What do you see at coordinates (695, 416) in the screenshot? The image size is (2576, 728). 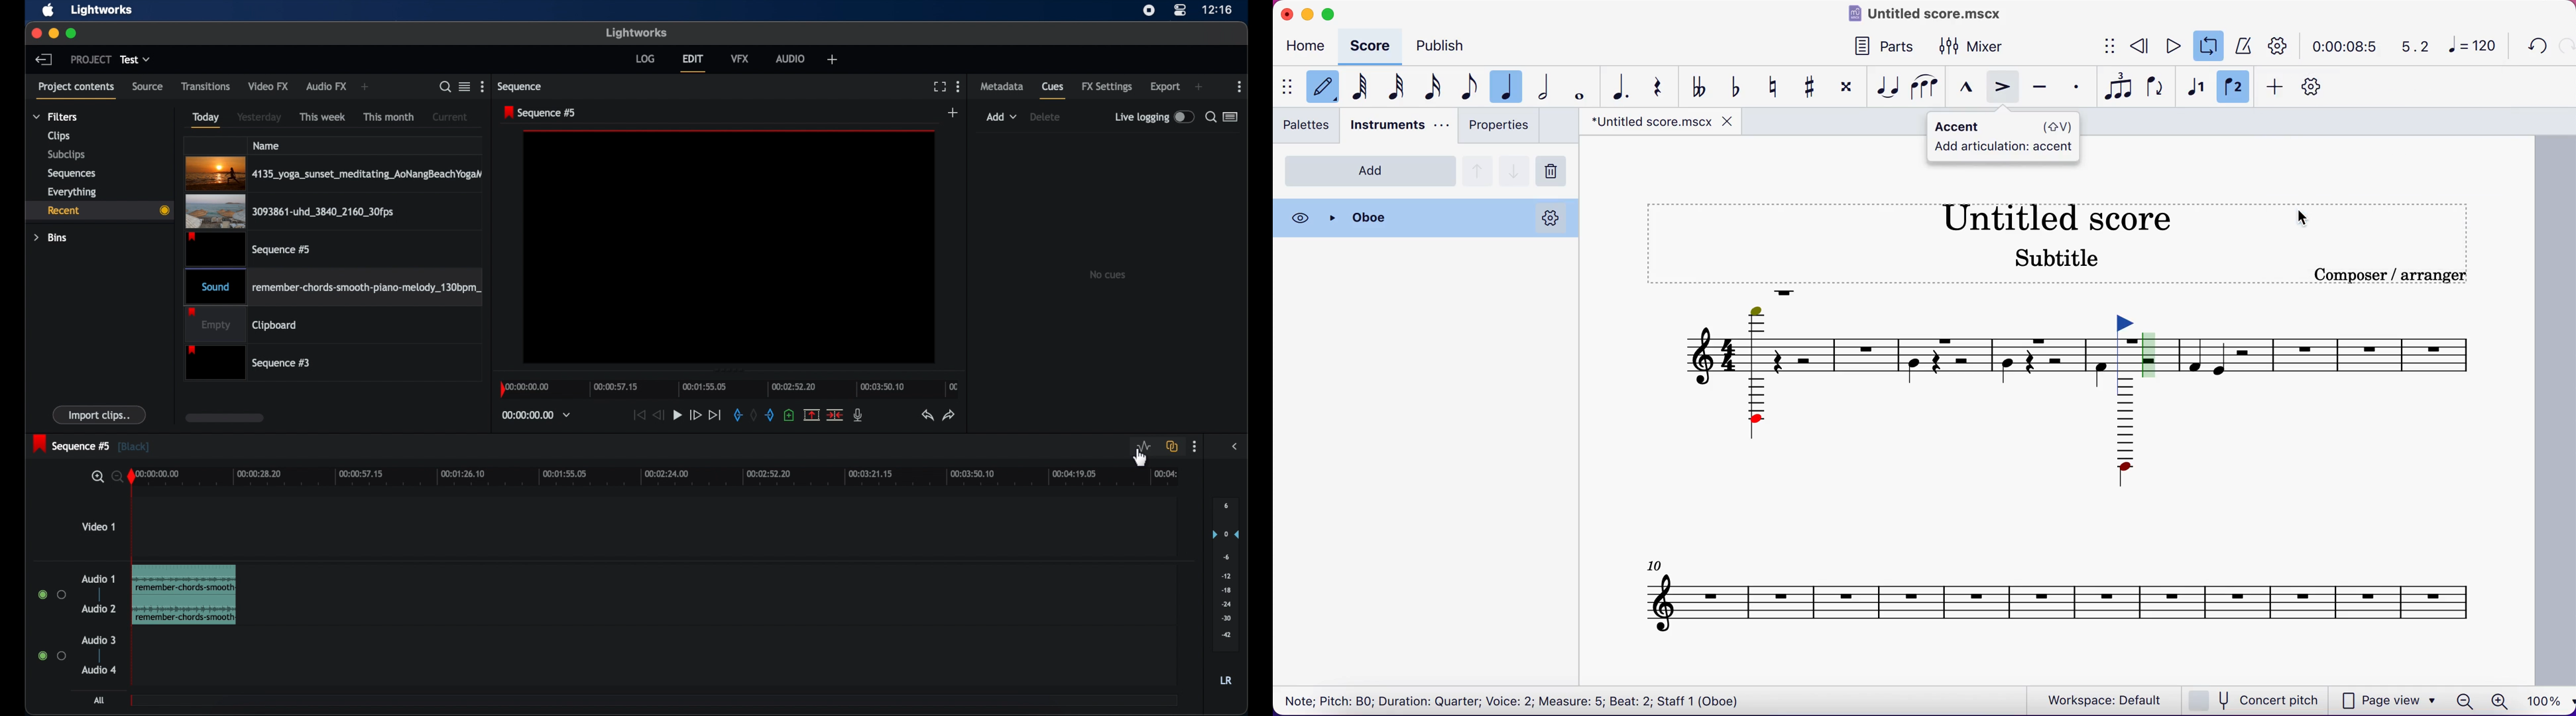 I see `fast forward` at bounding box center [695, 416].